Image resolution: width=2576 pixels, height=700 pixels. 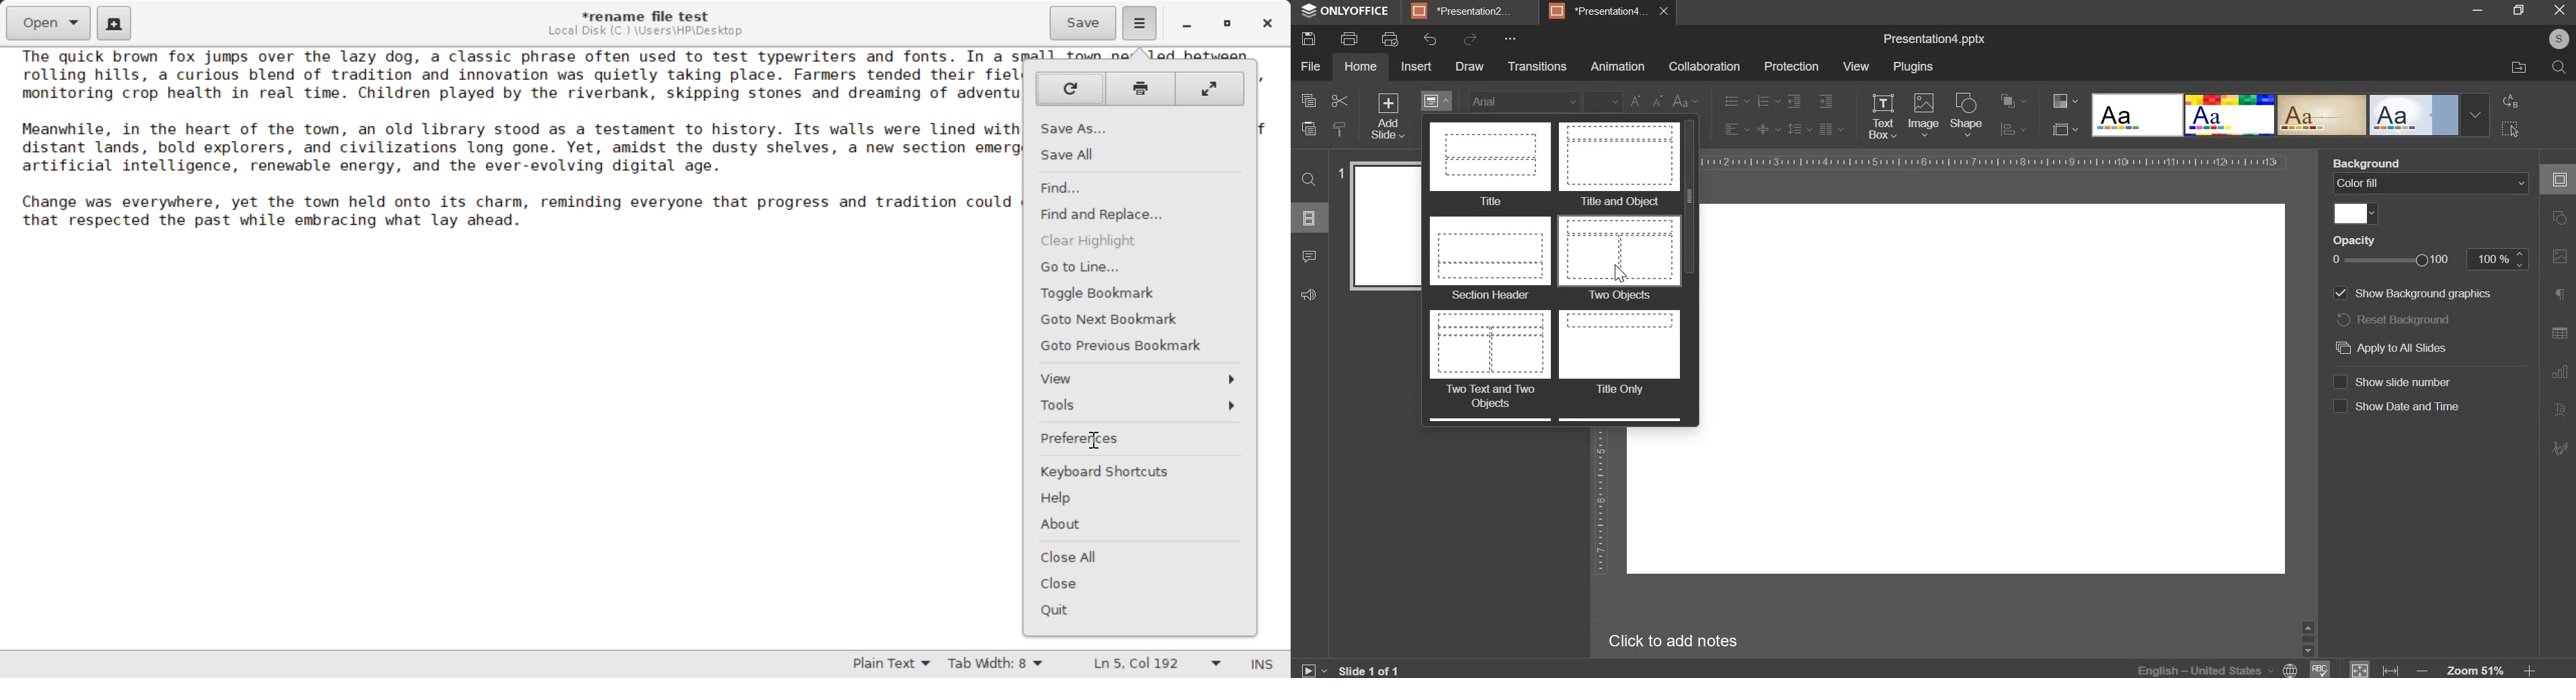 What do you see at coordinates (1703, 68) in the screenshot?
I see `collaboration` at bounding box center [1703, 68].